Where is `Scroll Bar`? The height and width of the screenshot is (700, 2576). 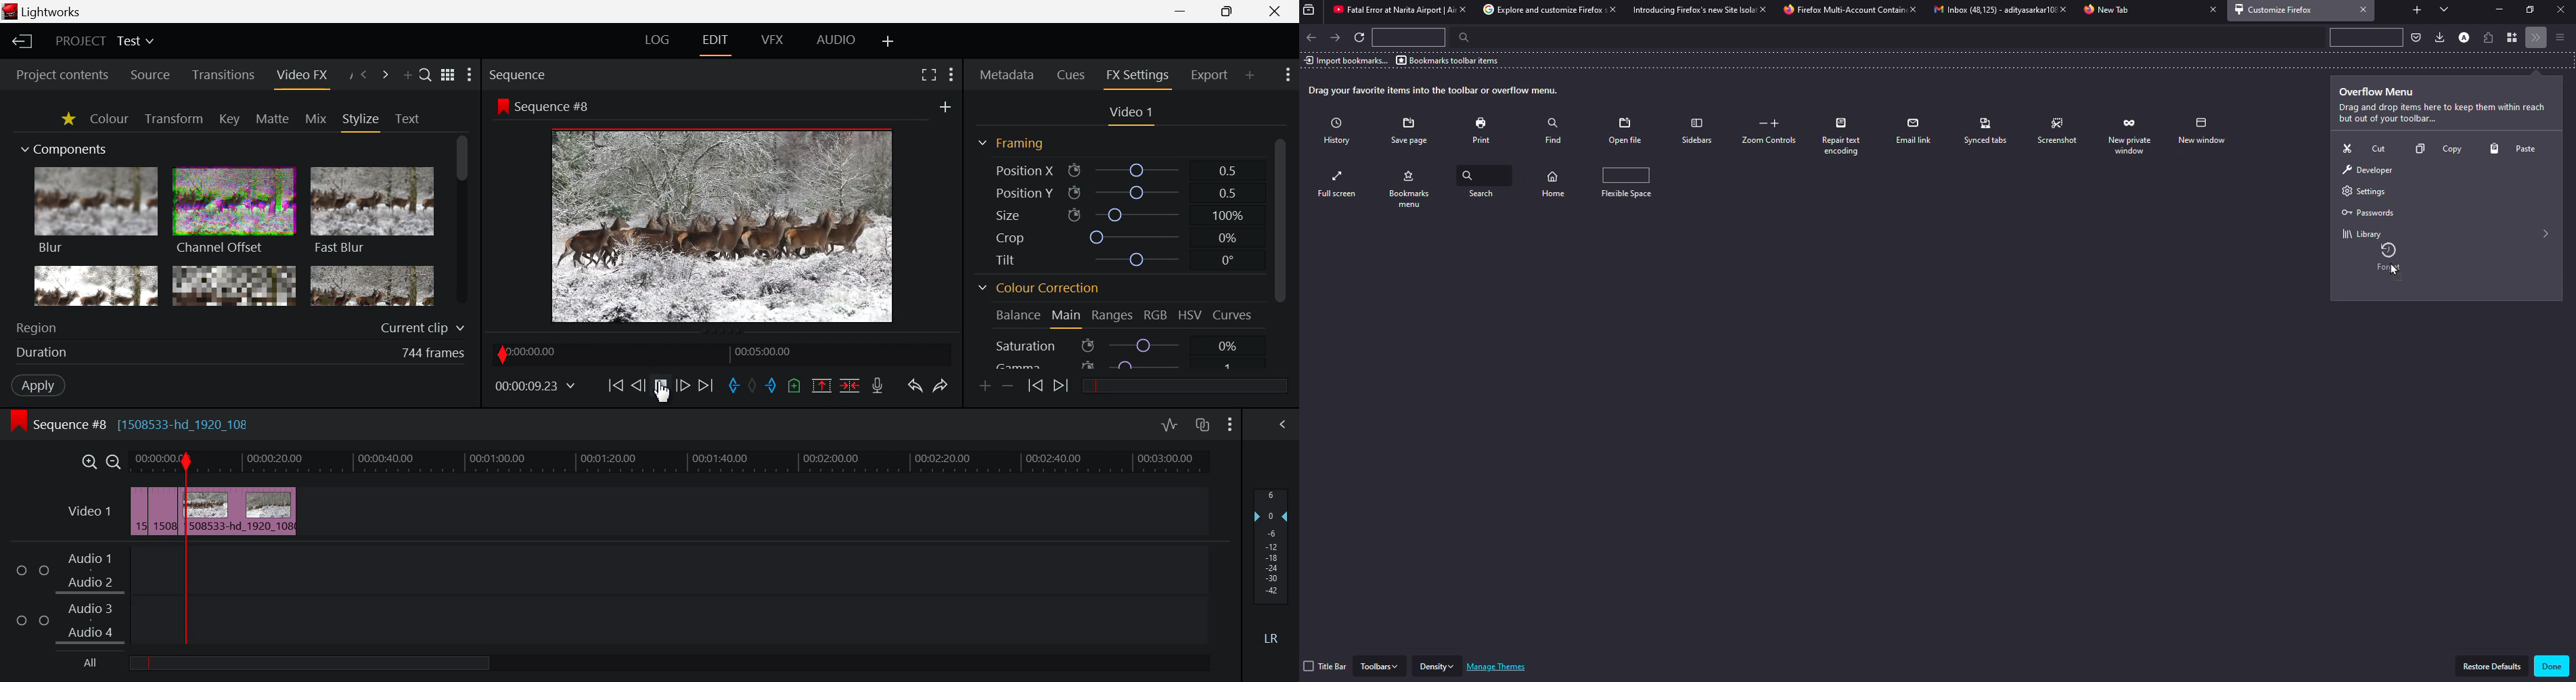 Scroll Bar is located at coordinates (1280, 250).